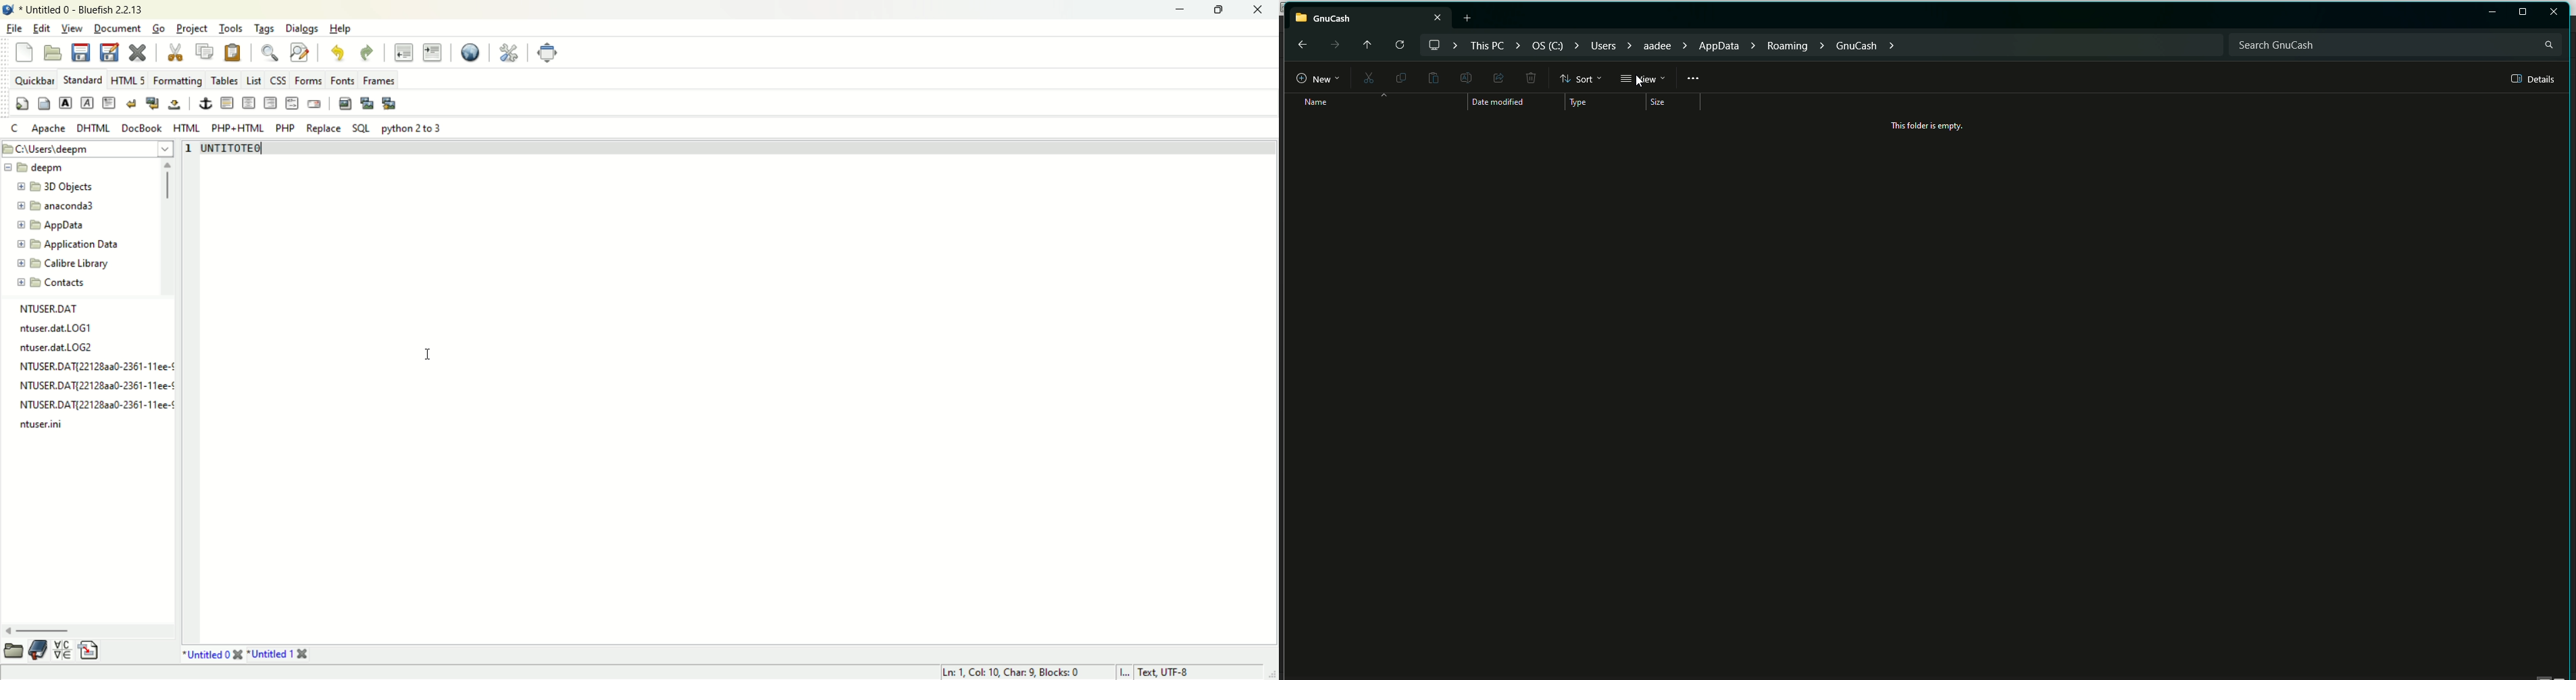 The width and height of the screenshot is (2576, 700). Describe the element at coordinates (1311, 102) in the screenshot. I see `Name` at that location.